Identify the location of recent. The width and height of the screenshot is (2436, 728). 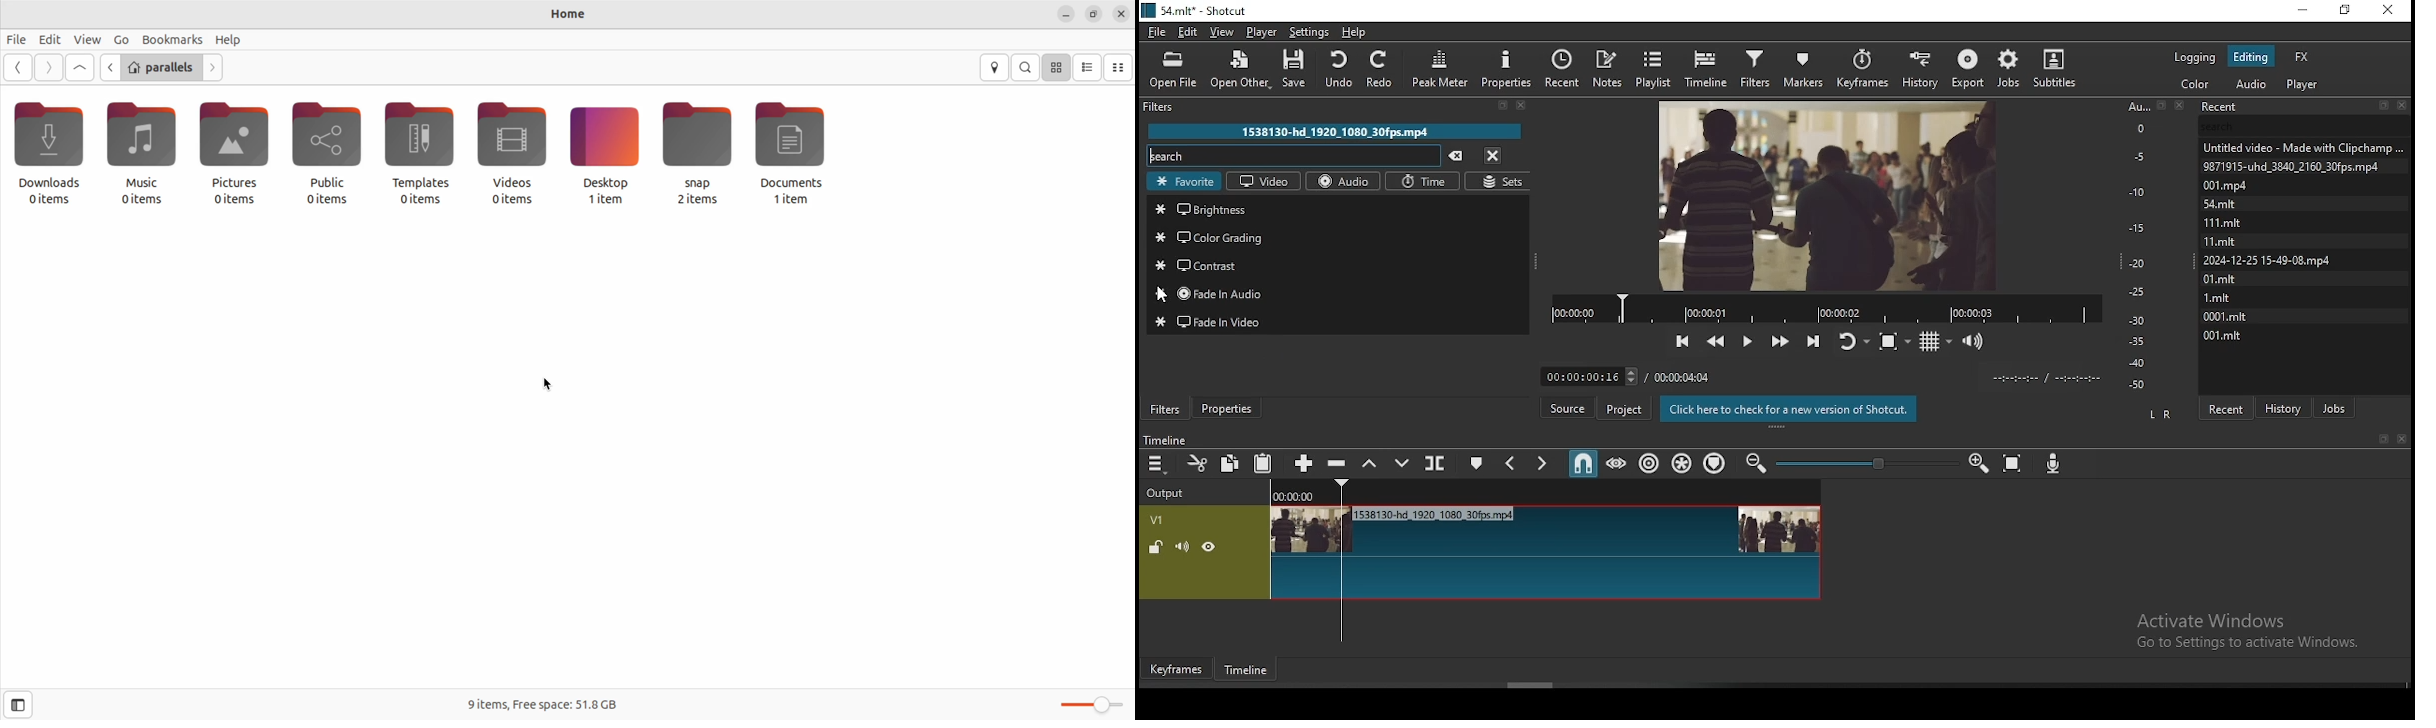
(2227, 407).